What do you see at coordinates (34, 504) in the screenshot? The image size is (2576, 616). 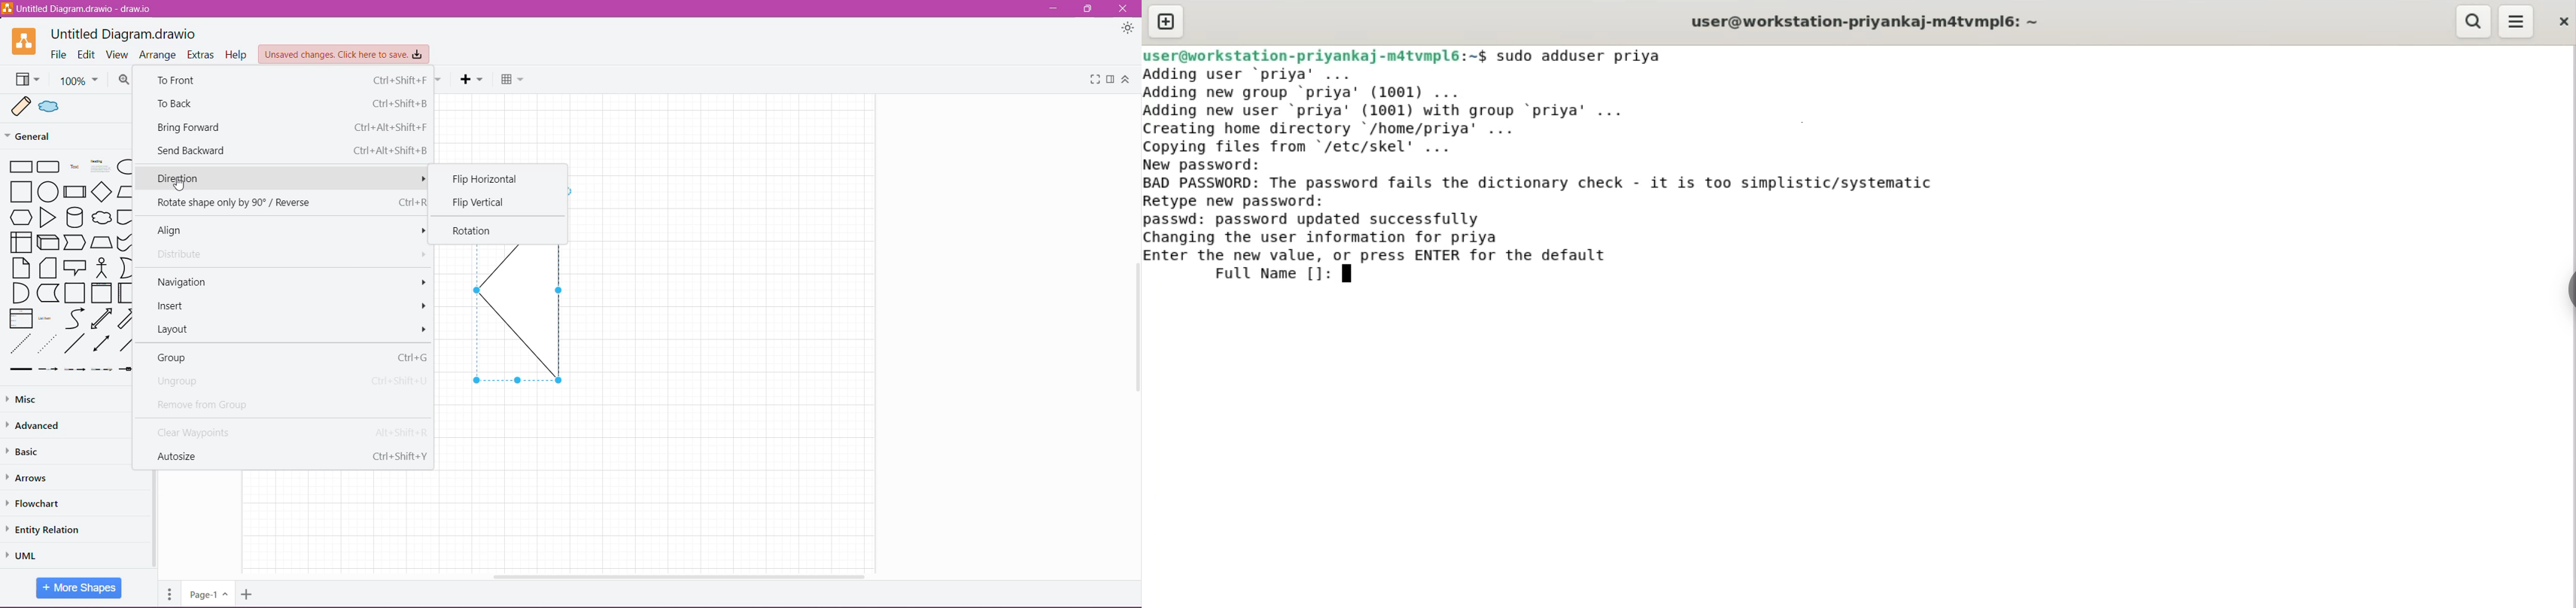 I see `Flowchart` at bounding box center [34, 504].